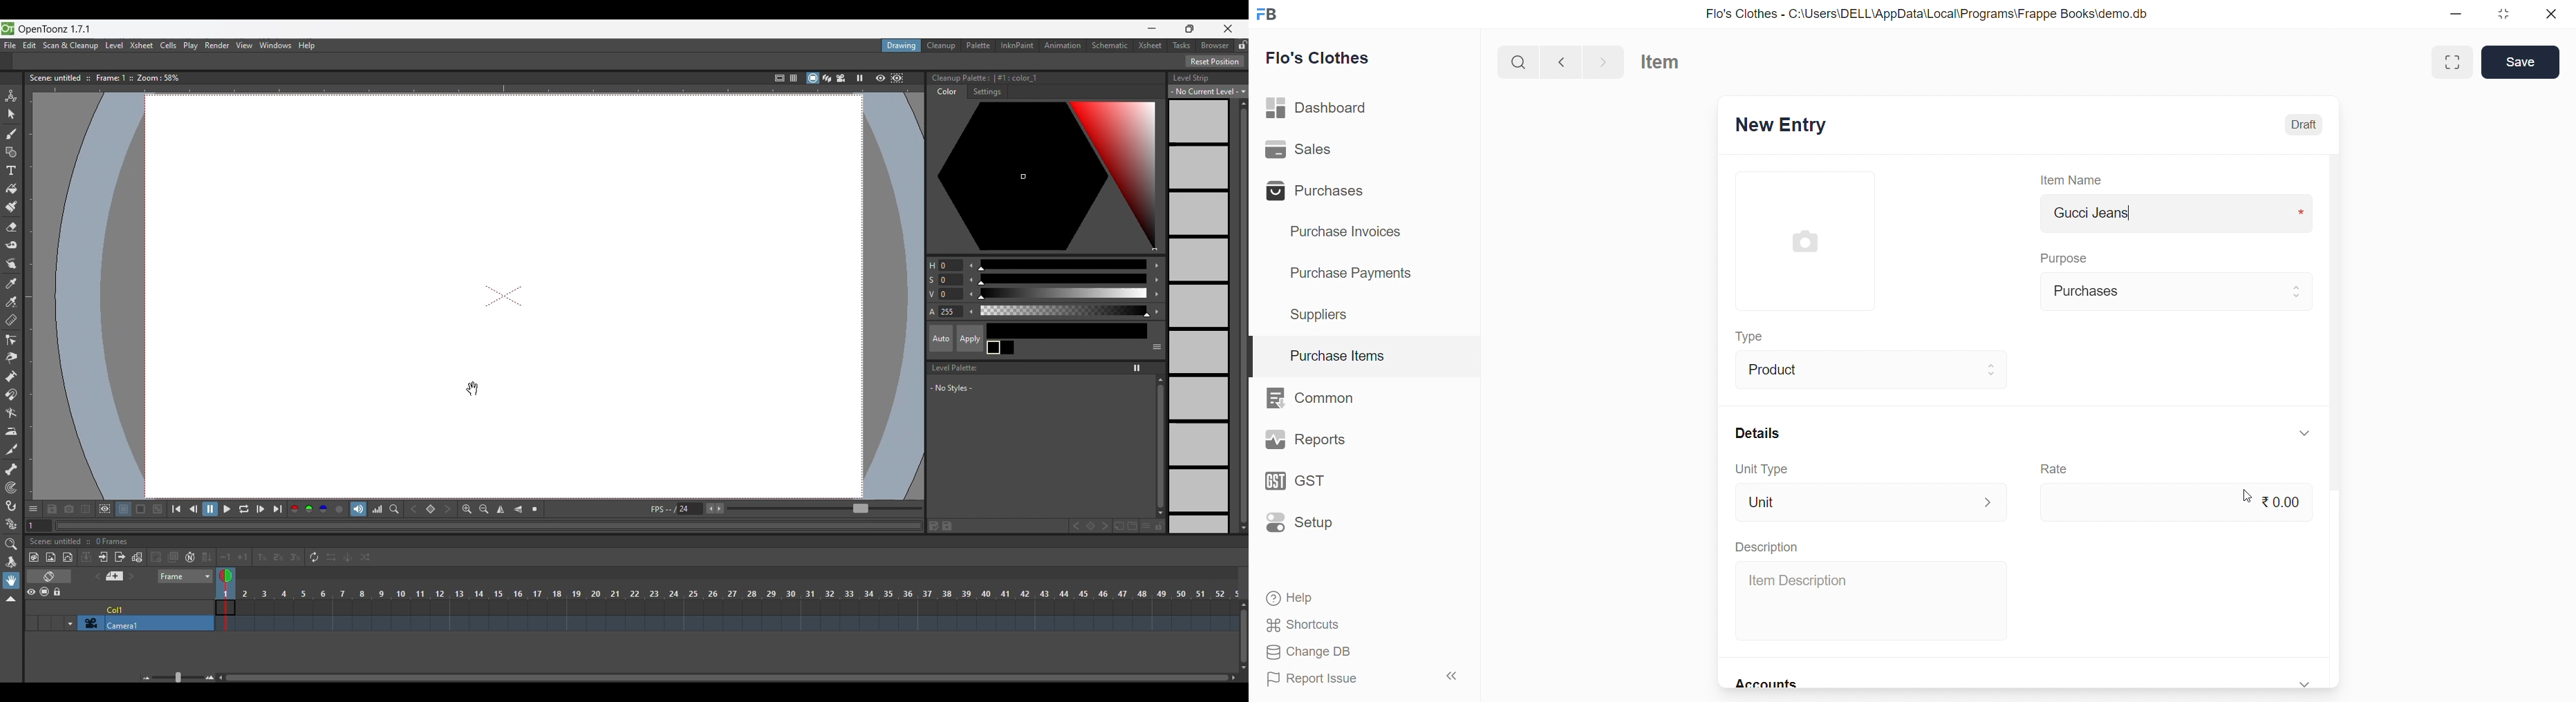 The width and height of the screenshot is (2576, 728). I want to click on logo, so click(1267, 15).